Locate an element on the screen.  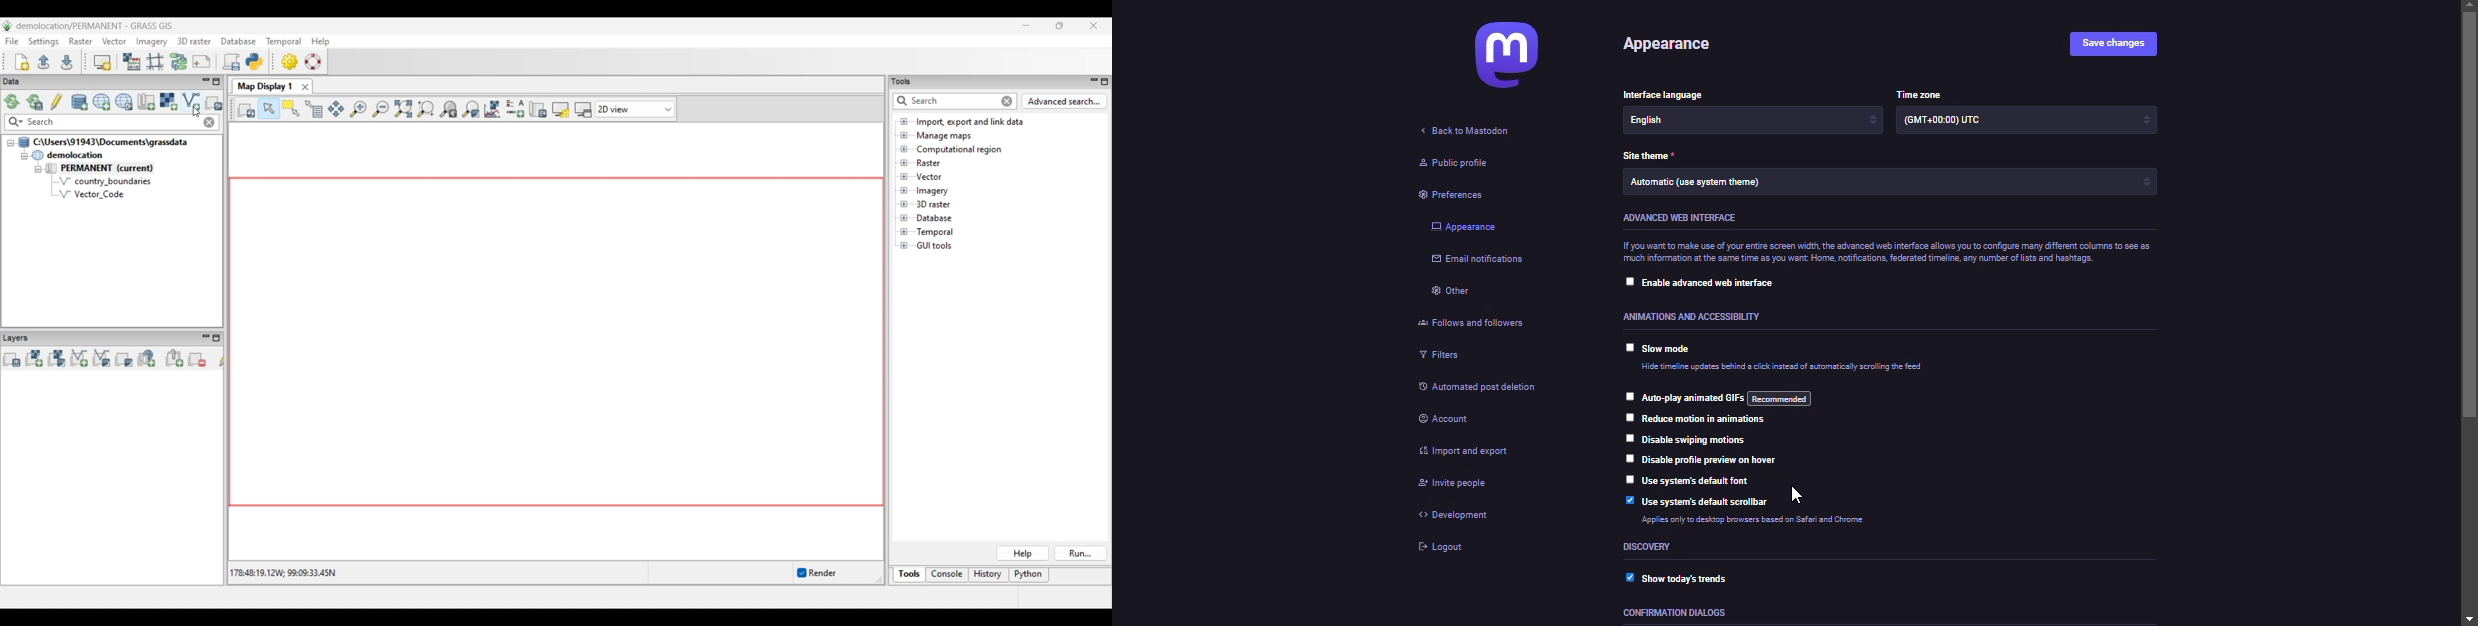
slow mode is located at coordinates (1671, 348).